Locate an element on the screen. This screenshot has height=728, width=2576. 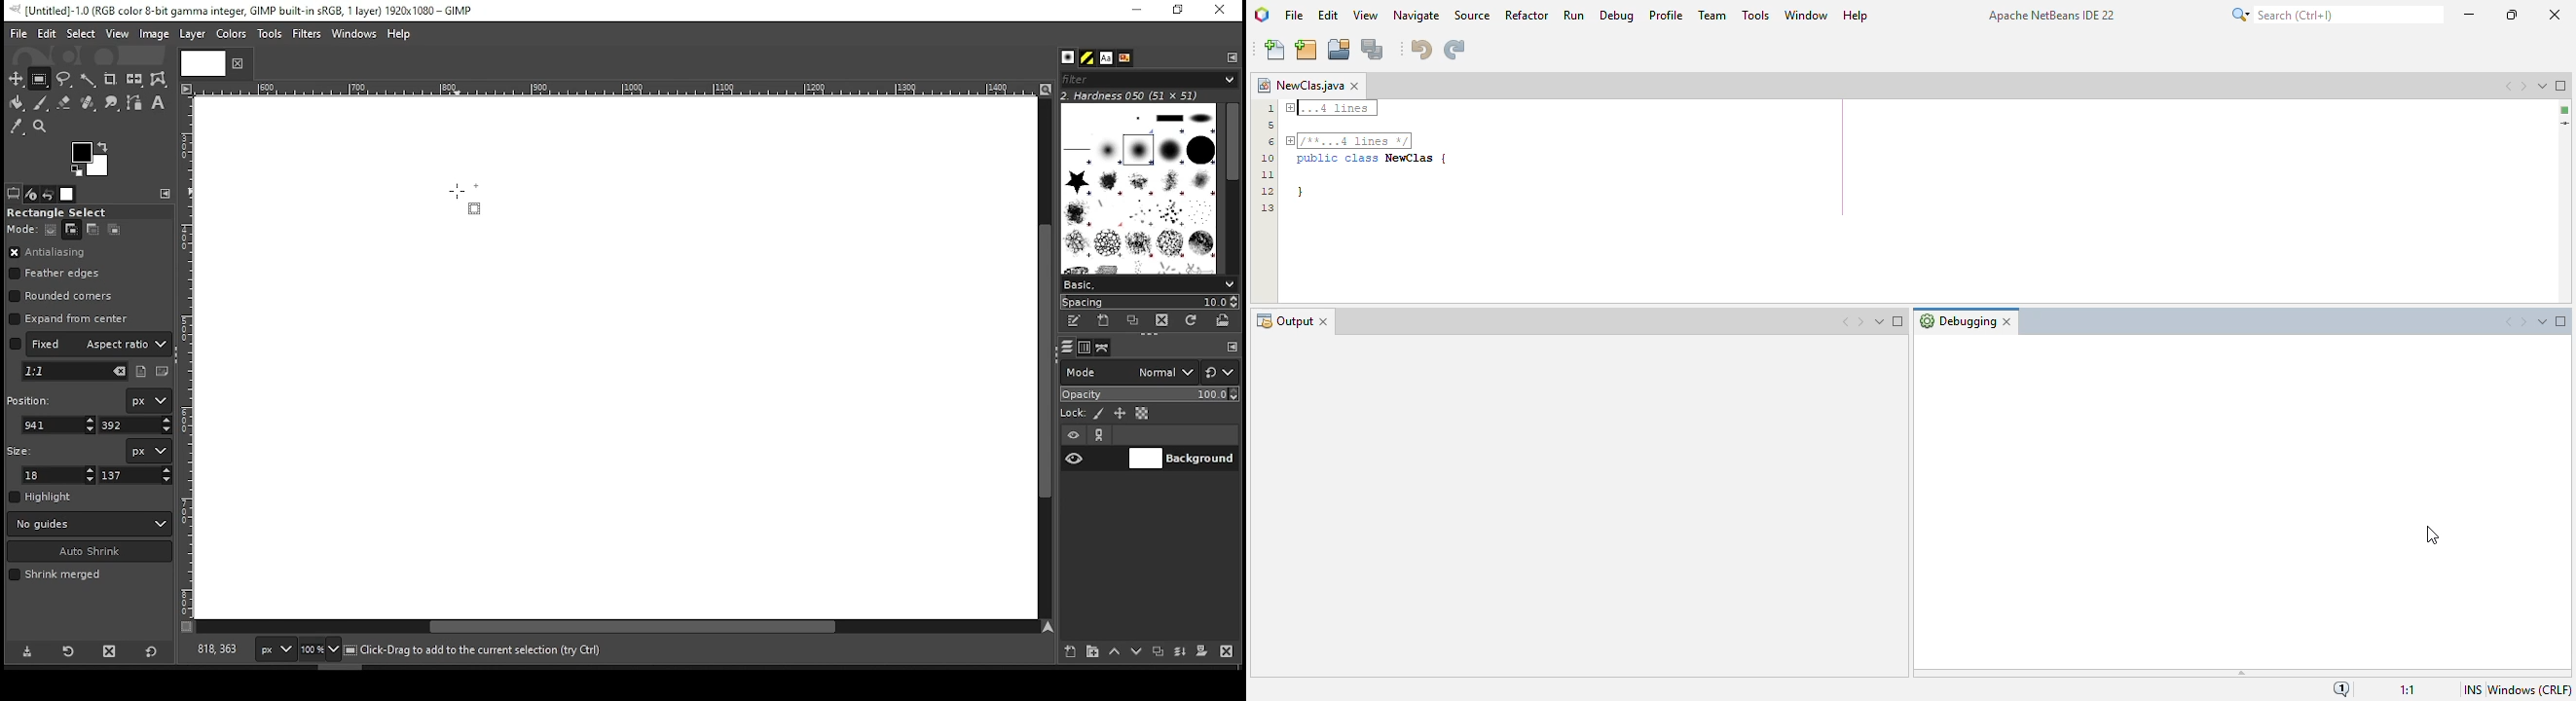
windows is located at coordinates (355, 35).